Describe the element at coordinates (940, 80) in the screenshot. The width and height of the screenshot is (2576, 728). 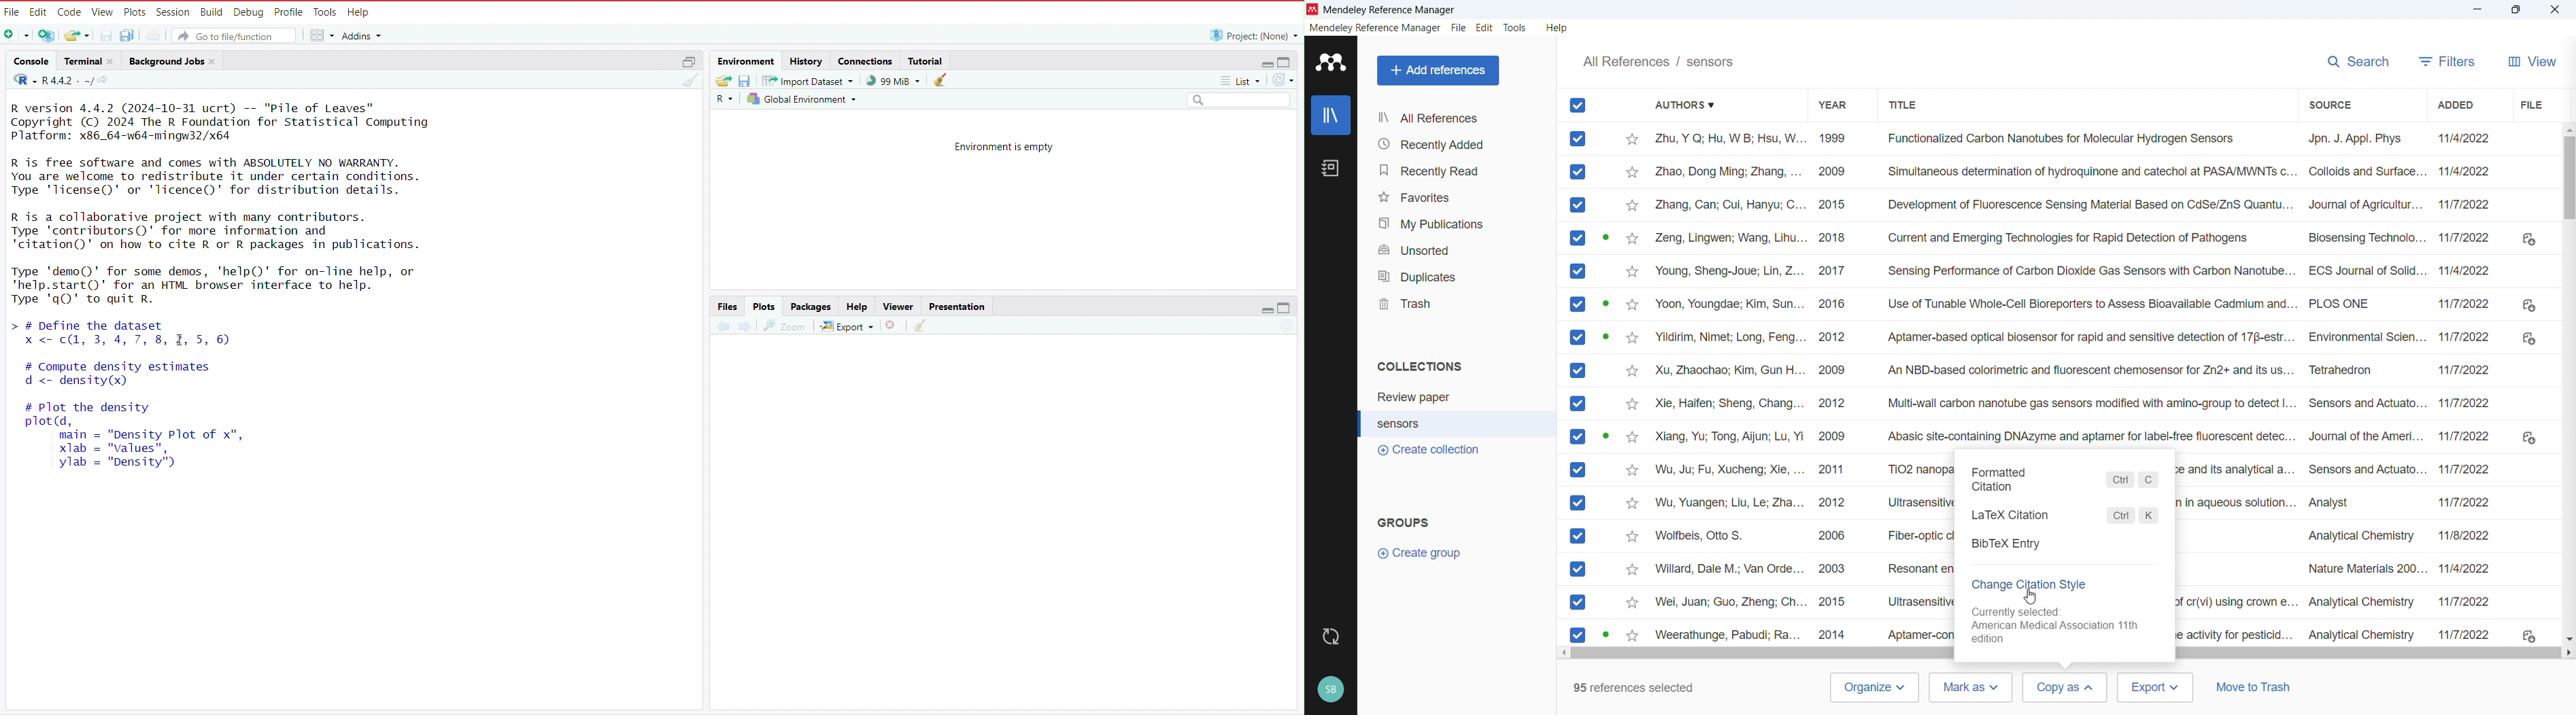
I see `clear objects from the workspace` at that location.